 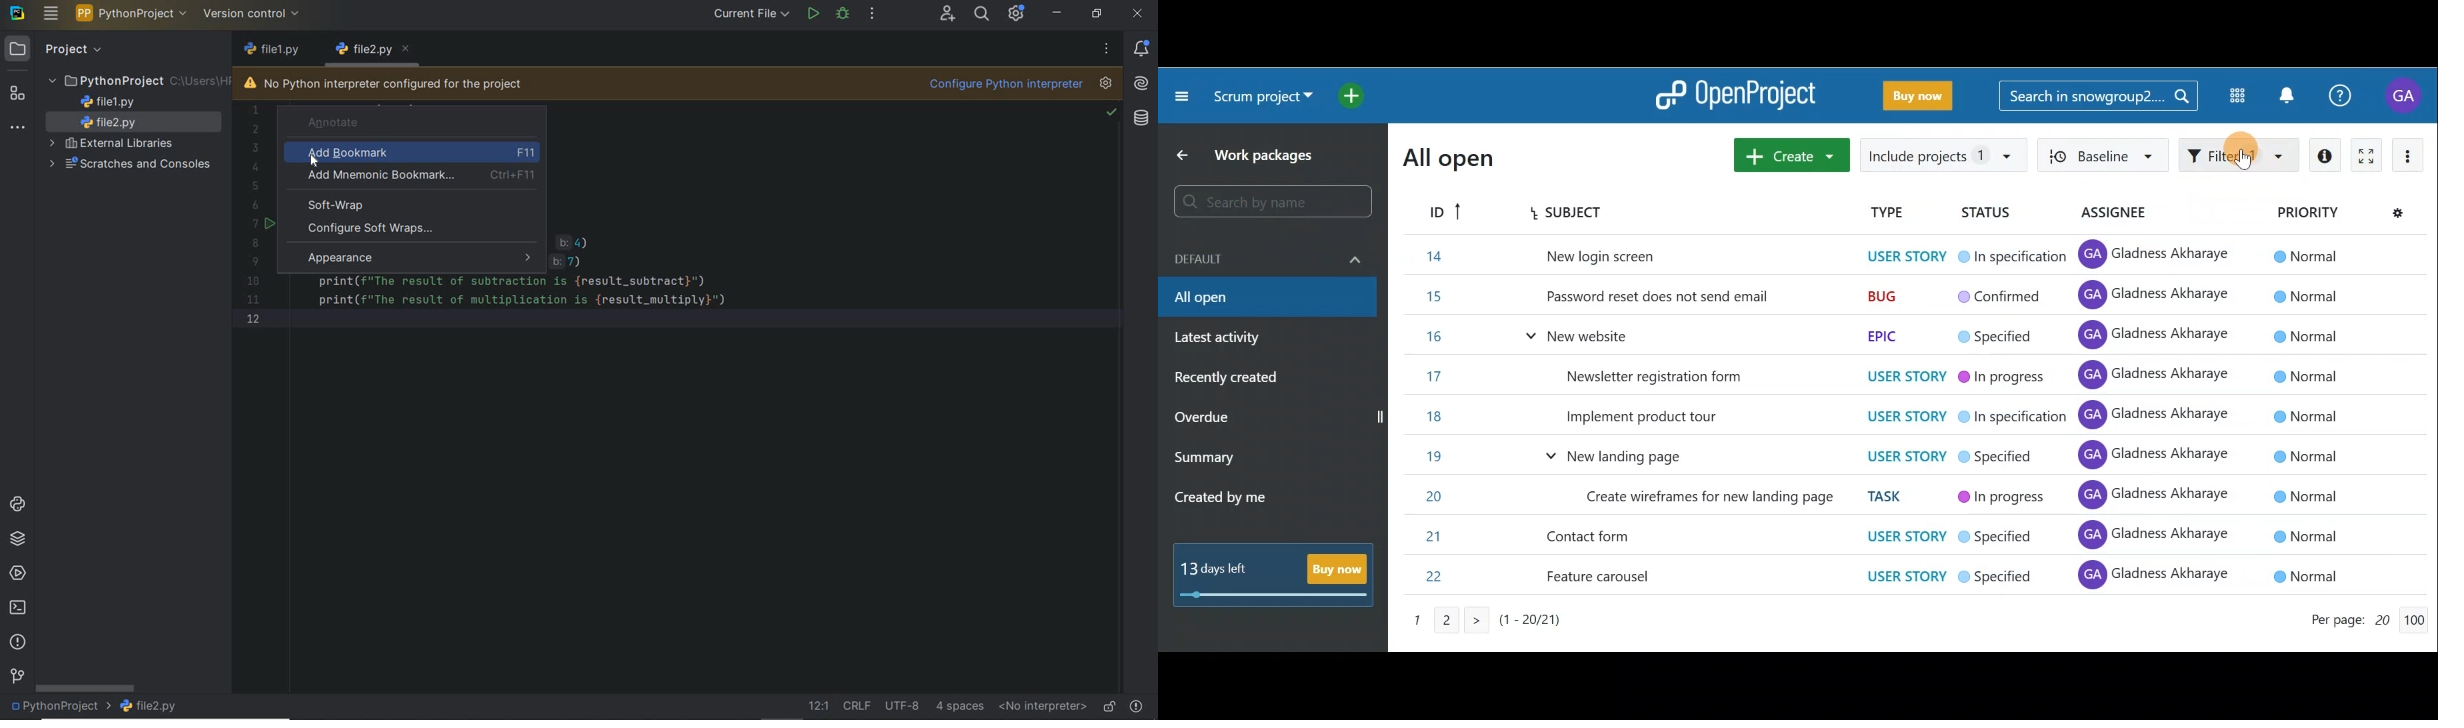 What do you see at coordinates (1898, 294) in the screenshot?
I see `Item 1` at bounding box center [1898, 294].